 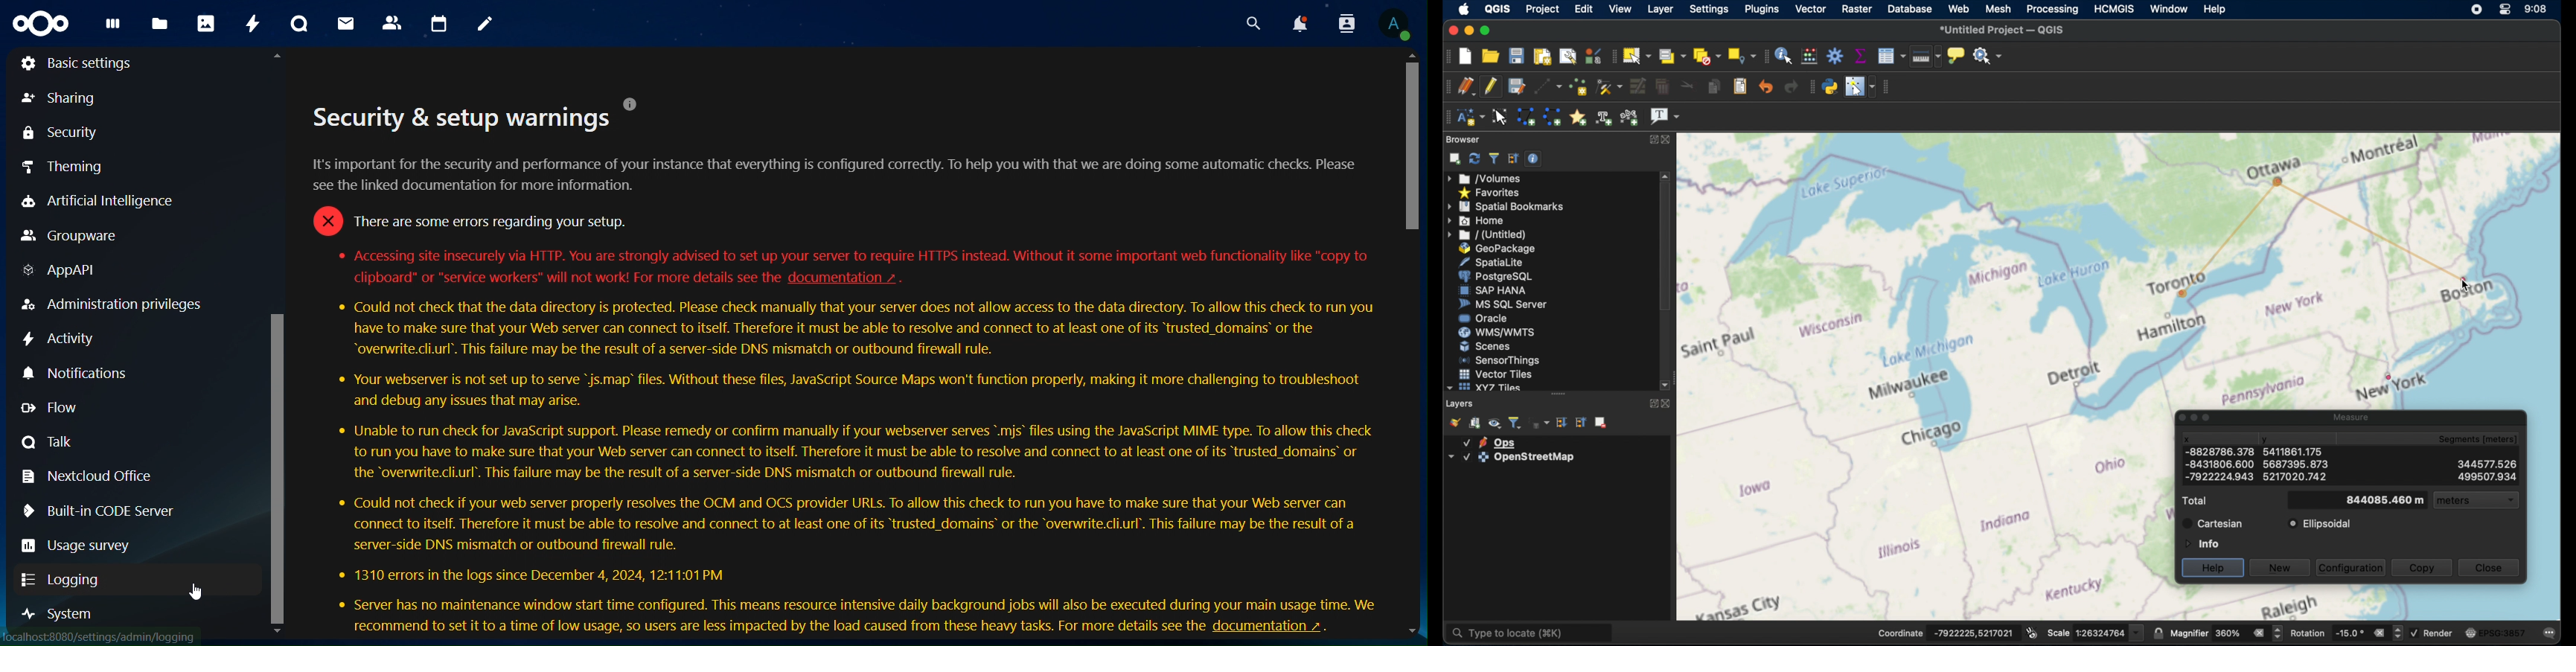 I want to click on maximize, so click(x=1485, y=30).